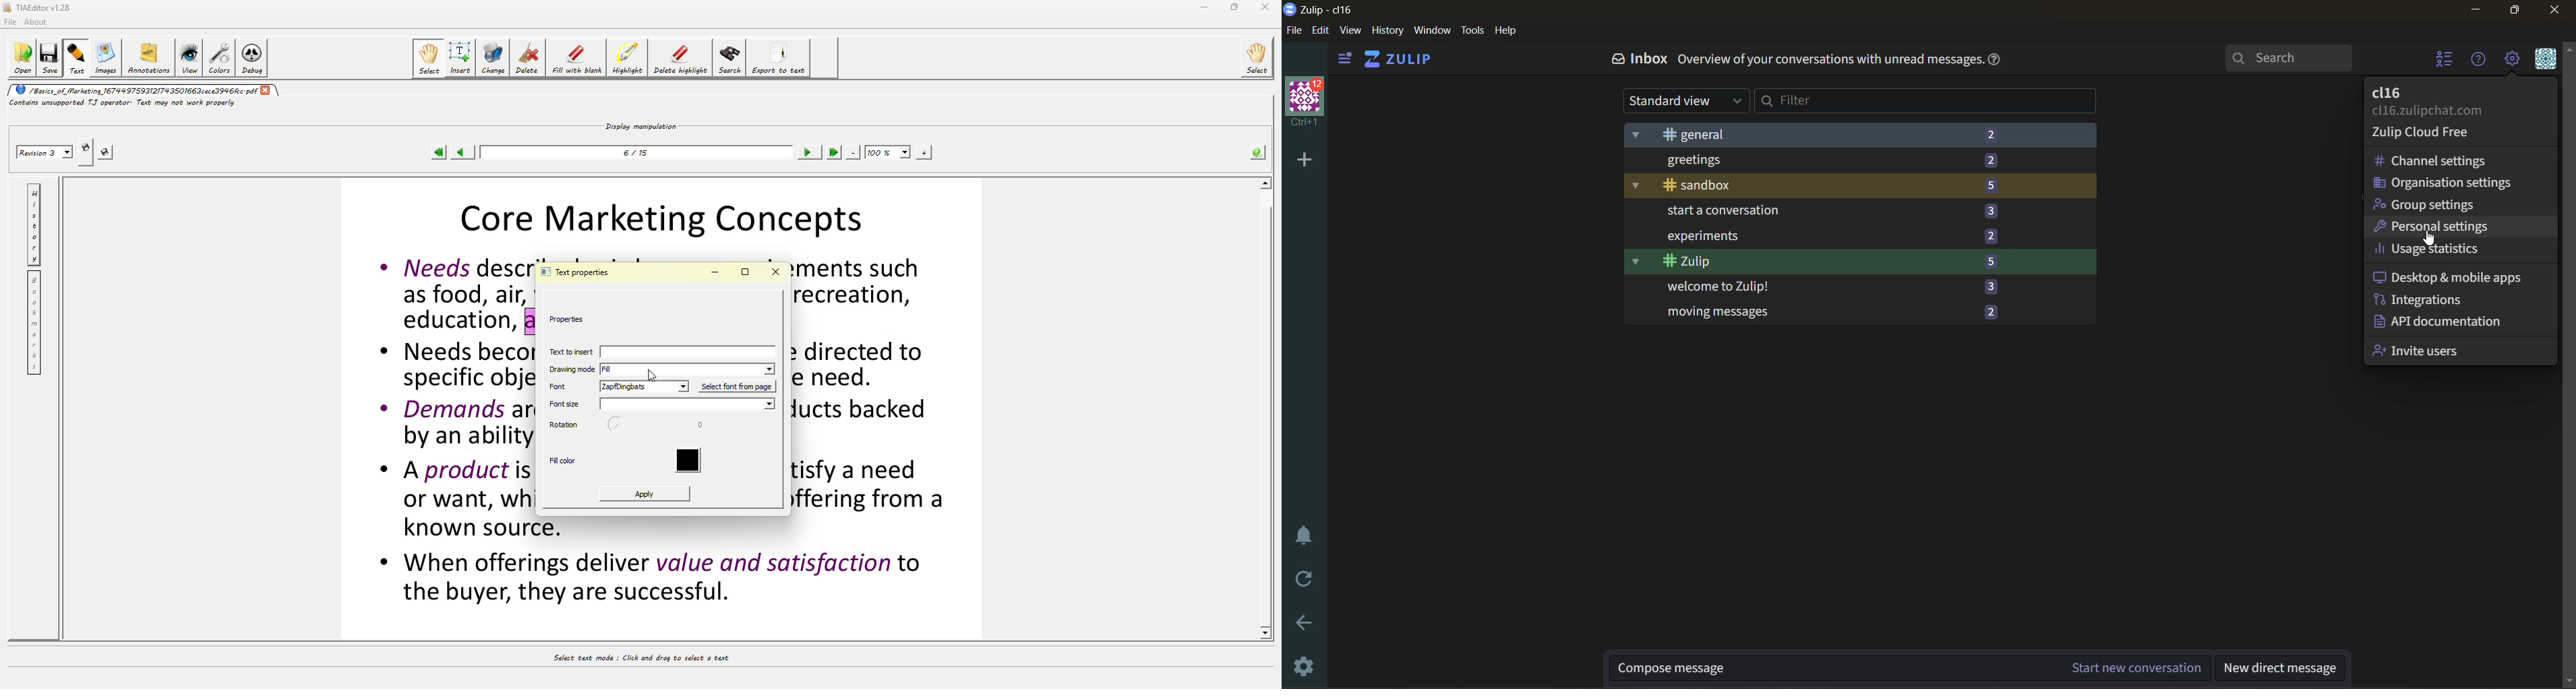  I want to click on api documentation, so click(2448, 322).